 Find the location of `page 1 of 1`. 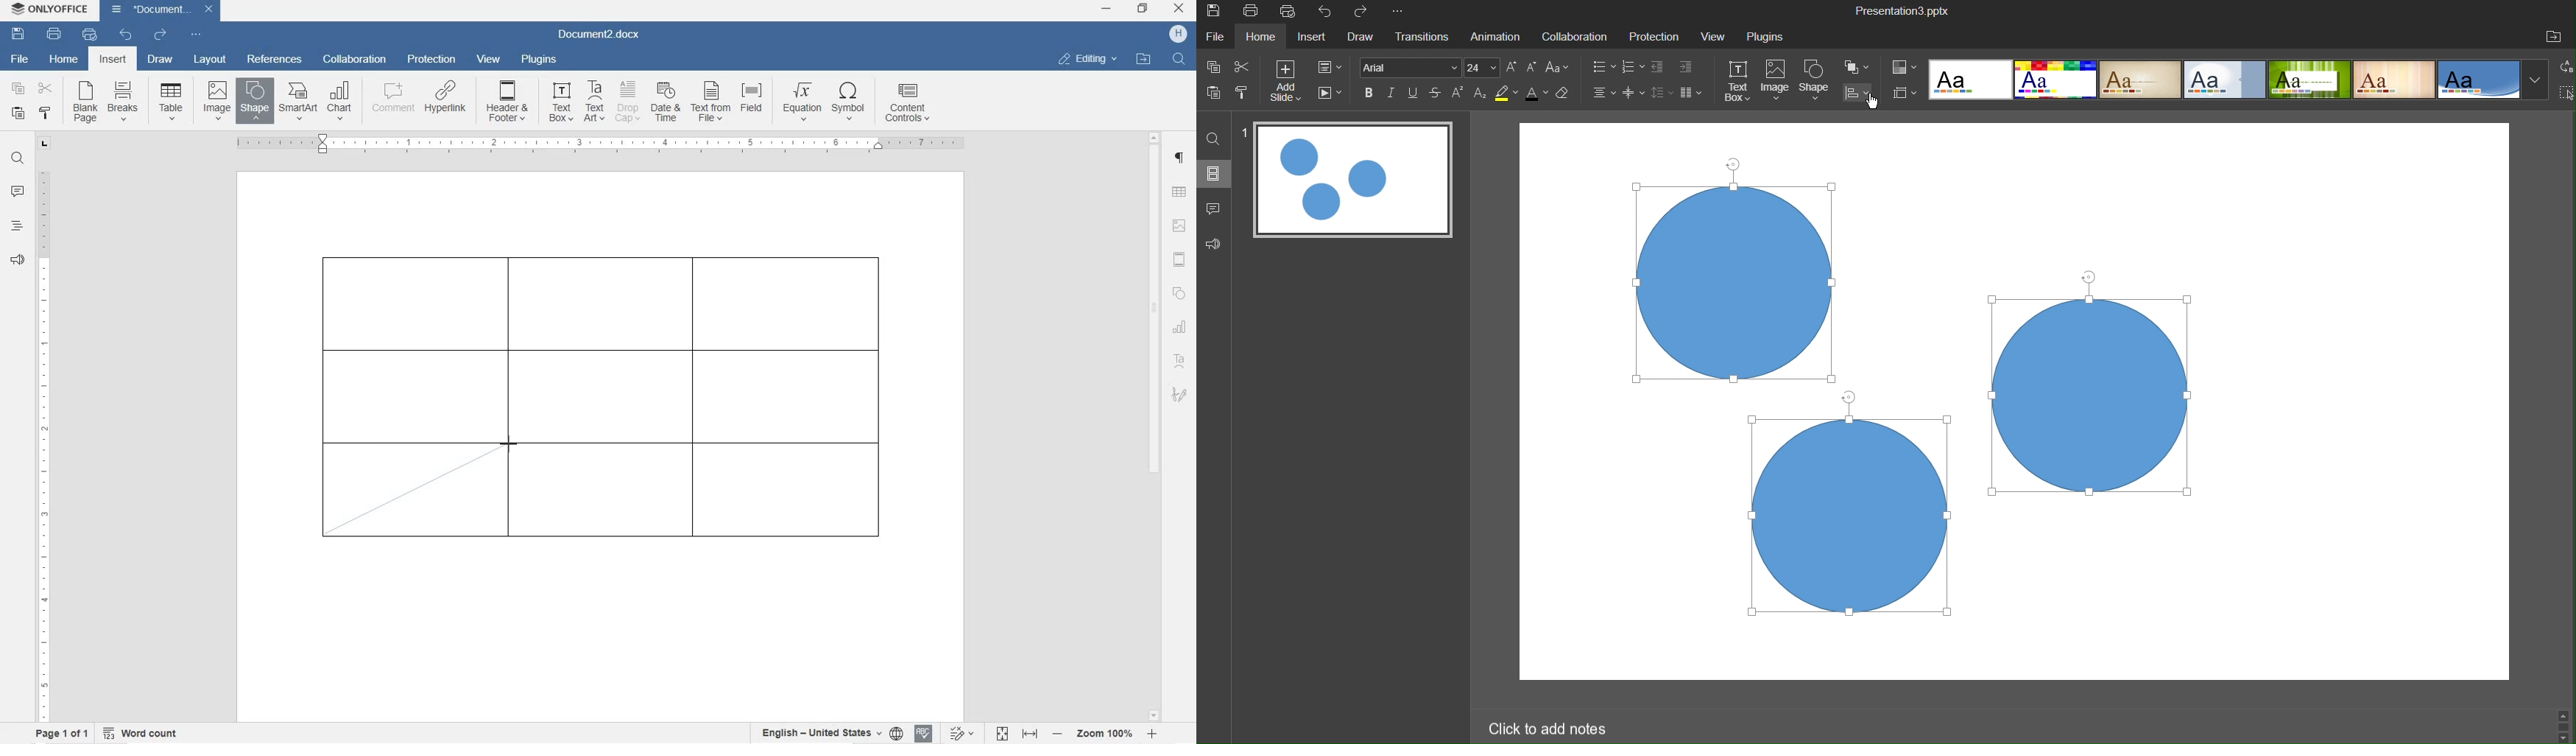

page 1 of 1 is located at coordinates (60, 733).